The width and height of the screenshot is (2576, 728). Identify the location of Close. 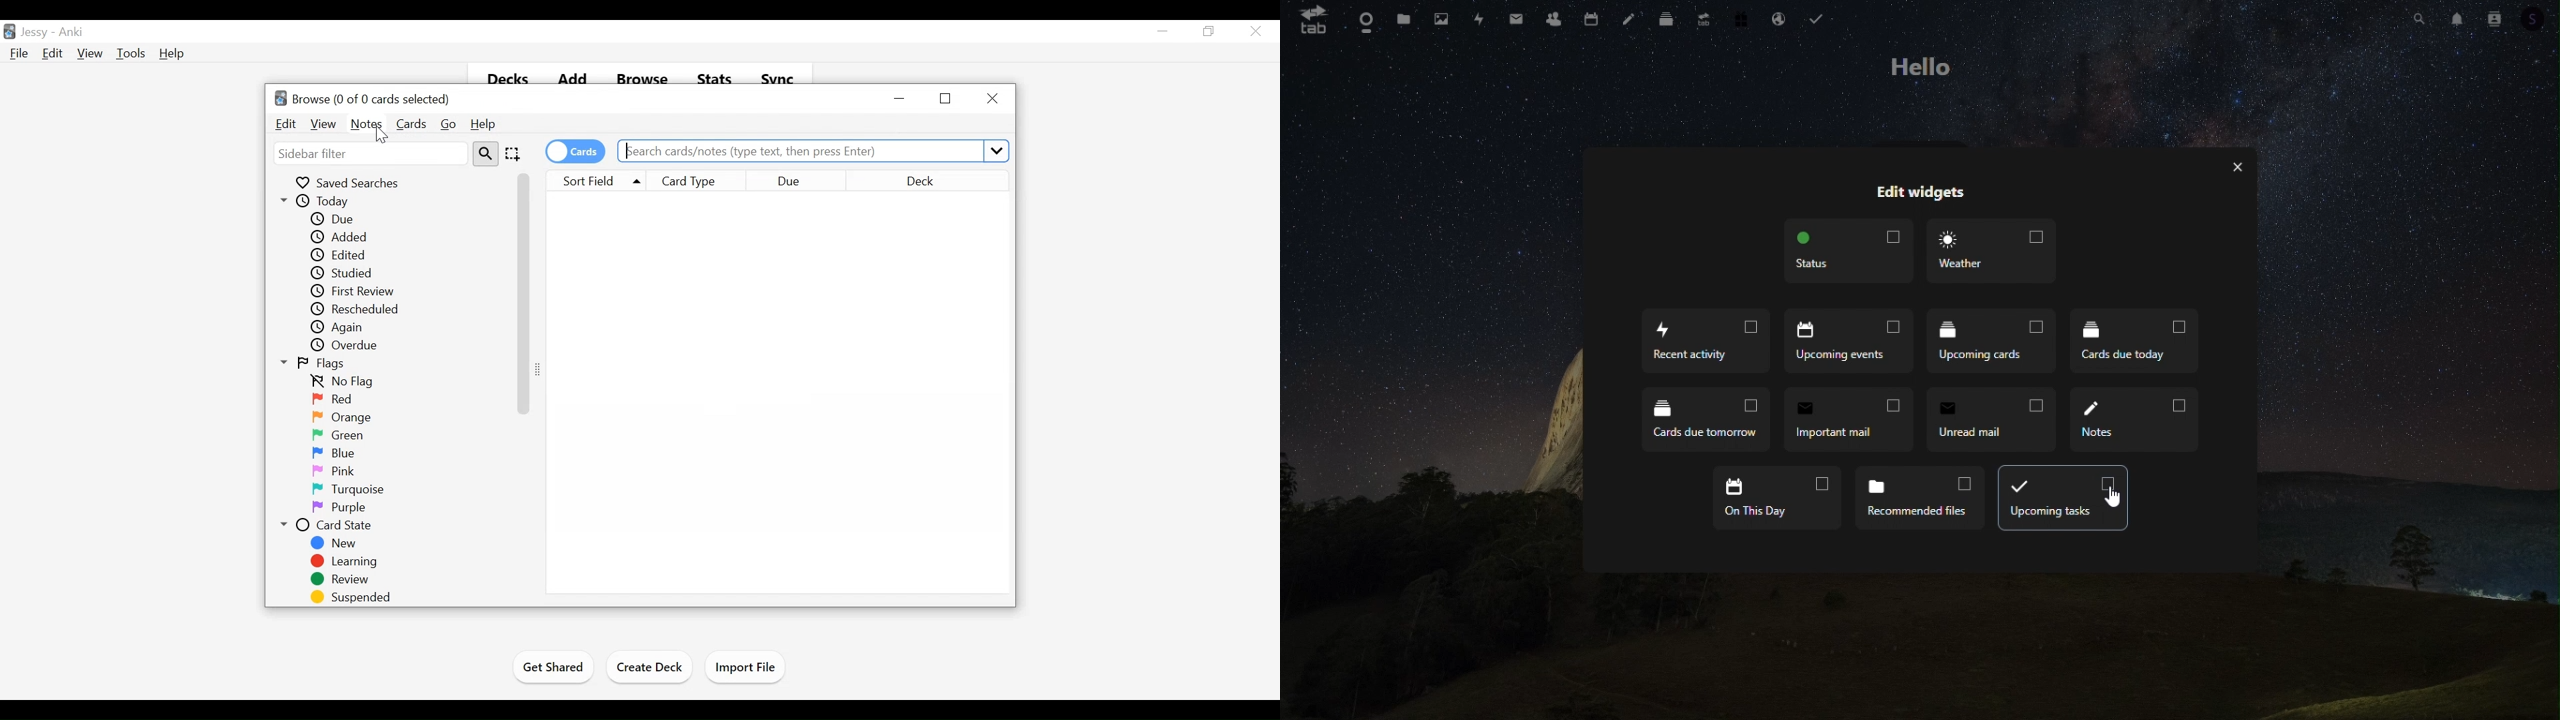
(991, 97).